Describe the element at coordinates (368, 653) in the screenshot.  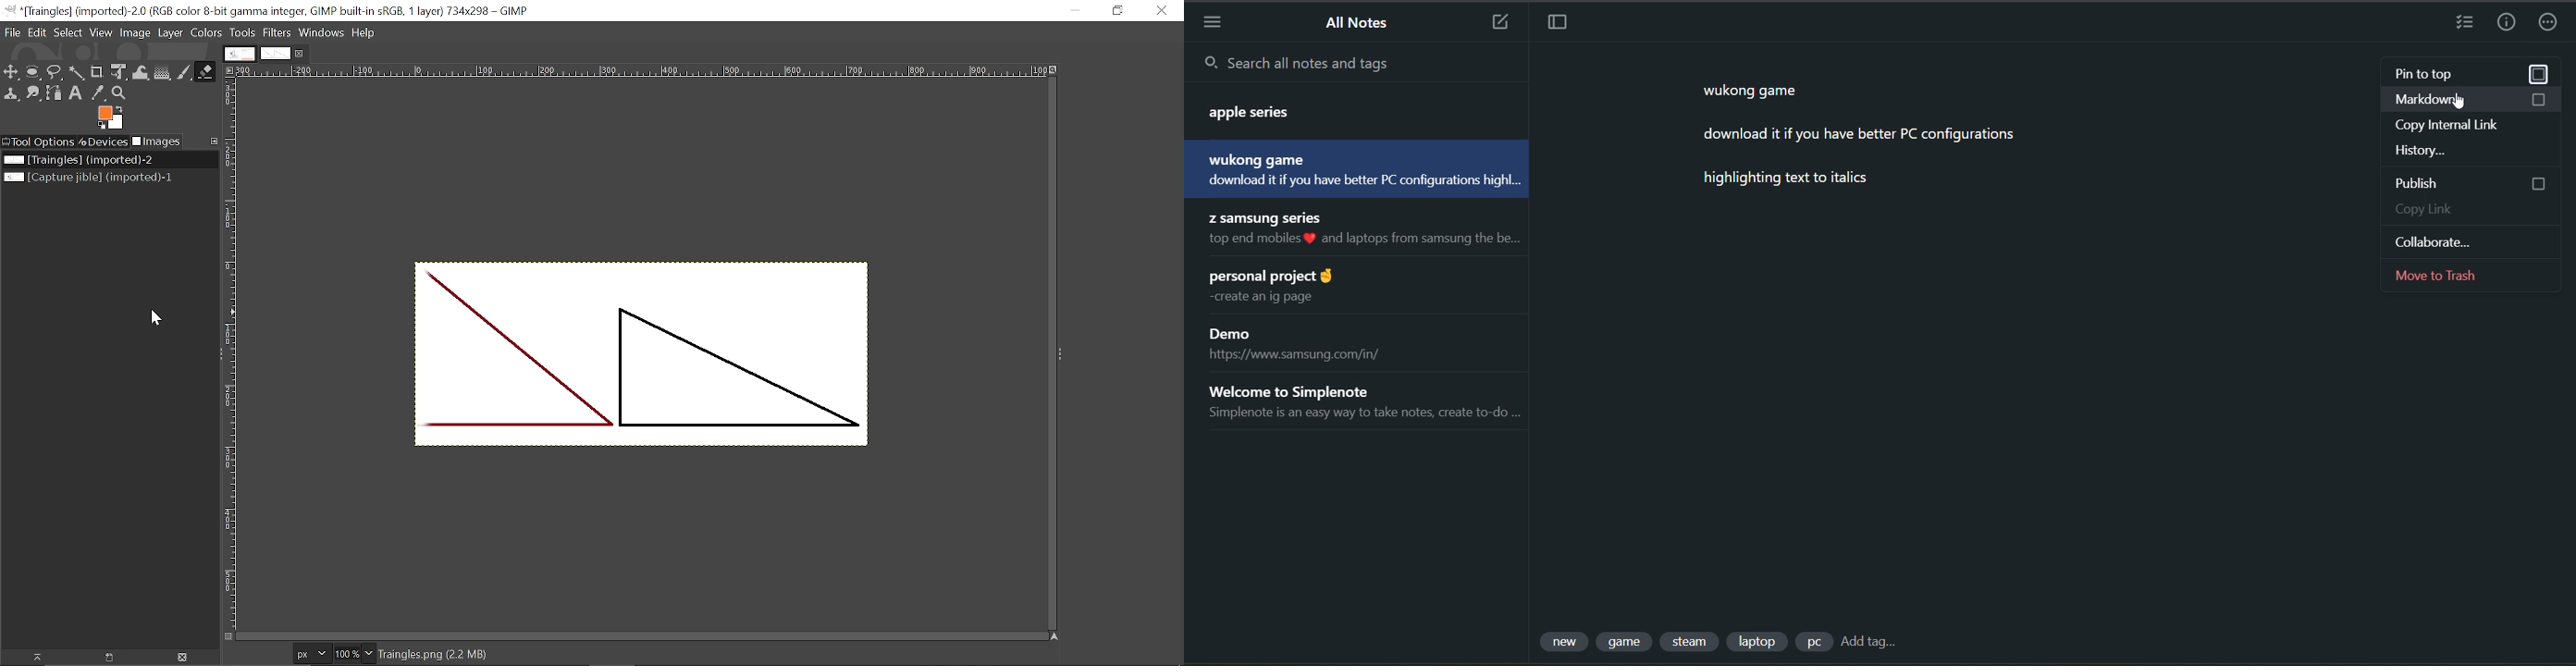
I see `Zoom options` at that location.